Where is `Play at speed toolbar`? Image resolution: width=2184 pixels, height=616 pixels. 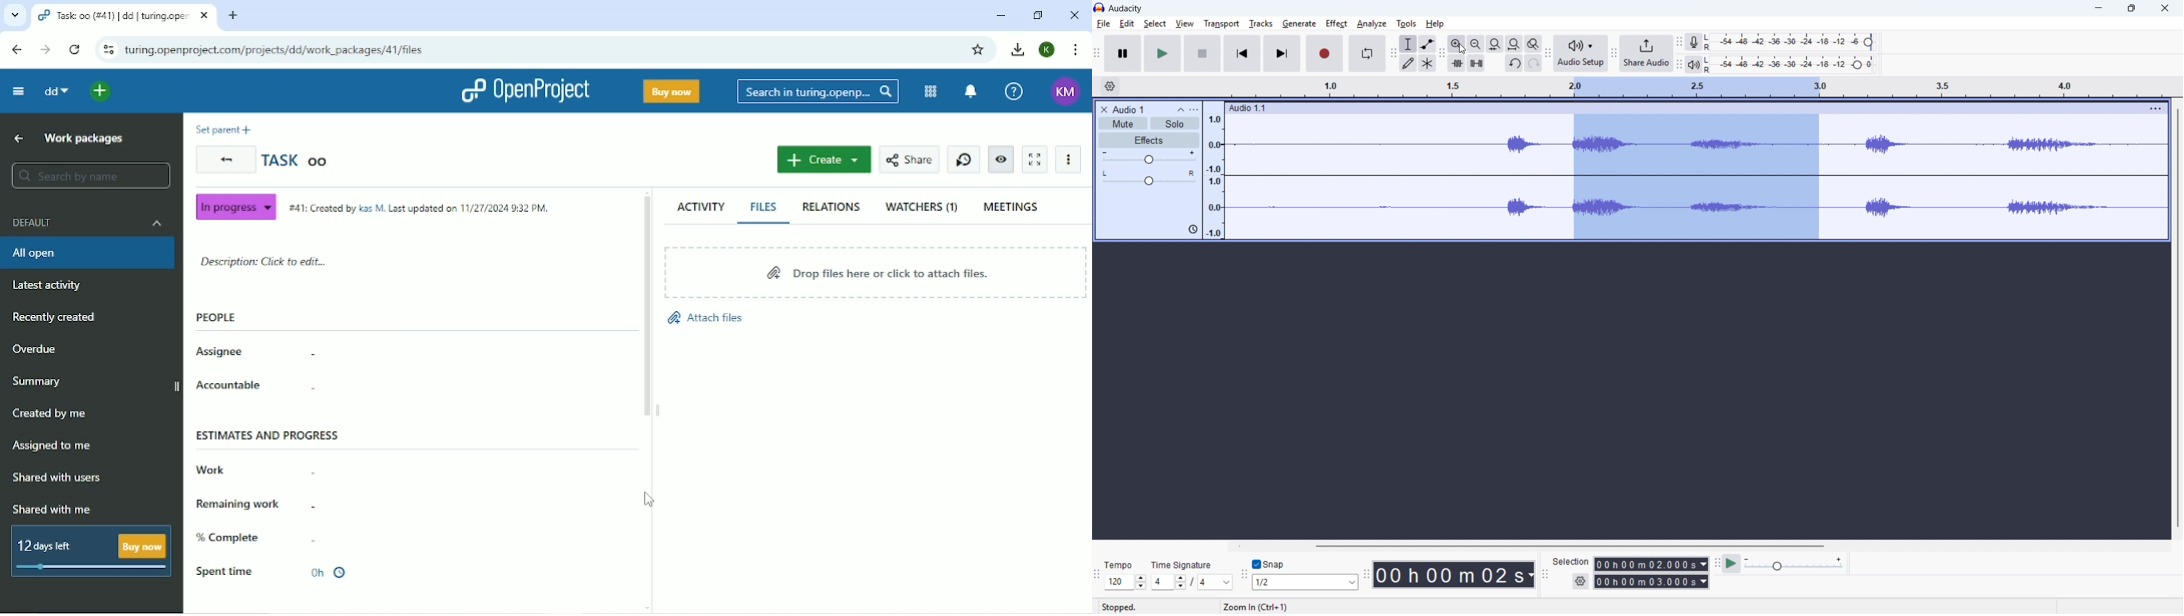 Play at speed toolbar is located at coordinates (1716, 564).